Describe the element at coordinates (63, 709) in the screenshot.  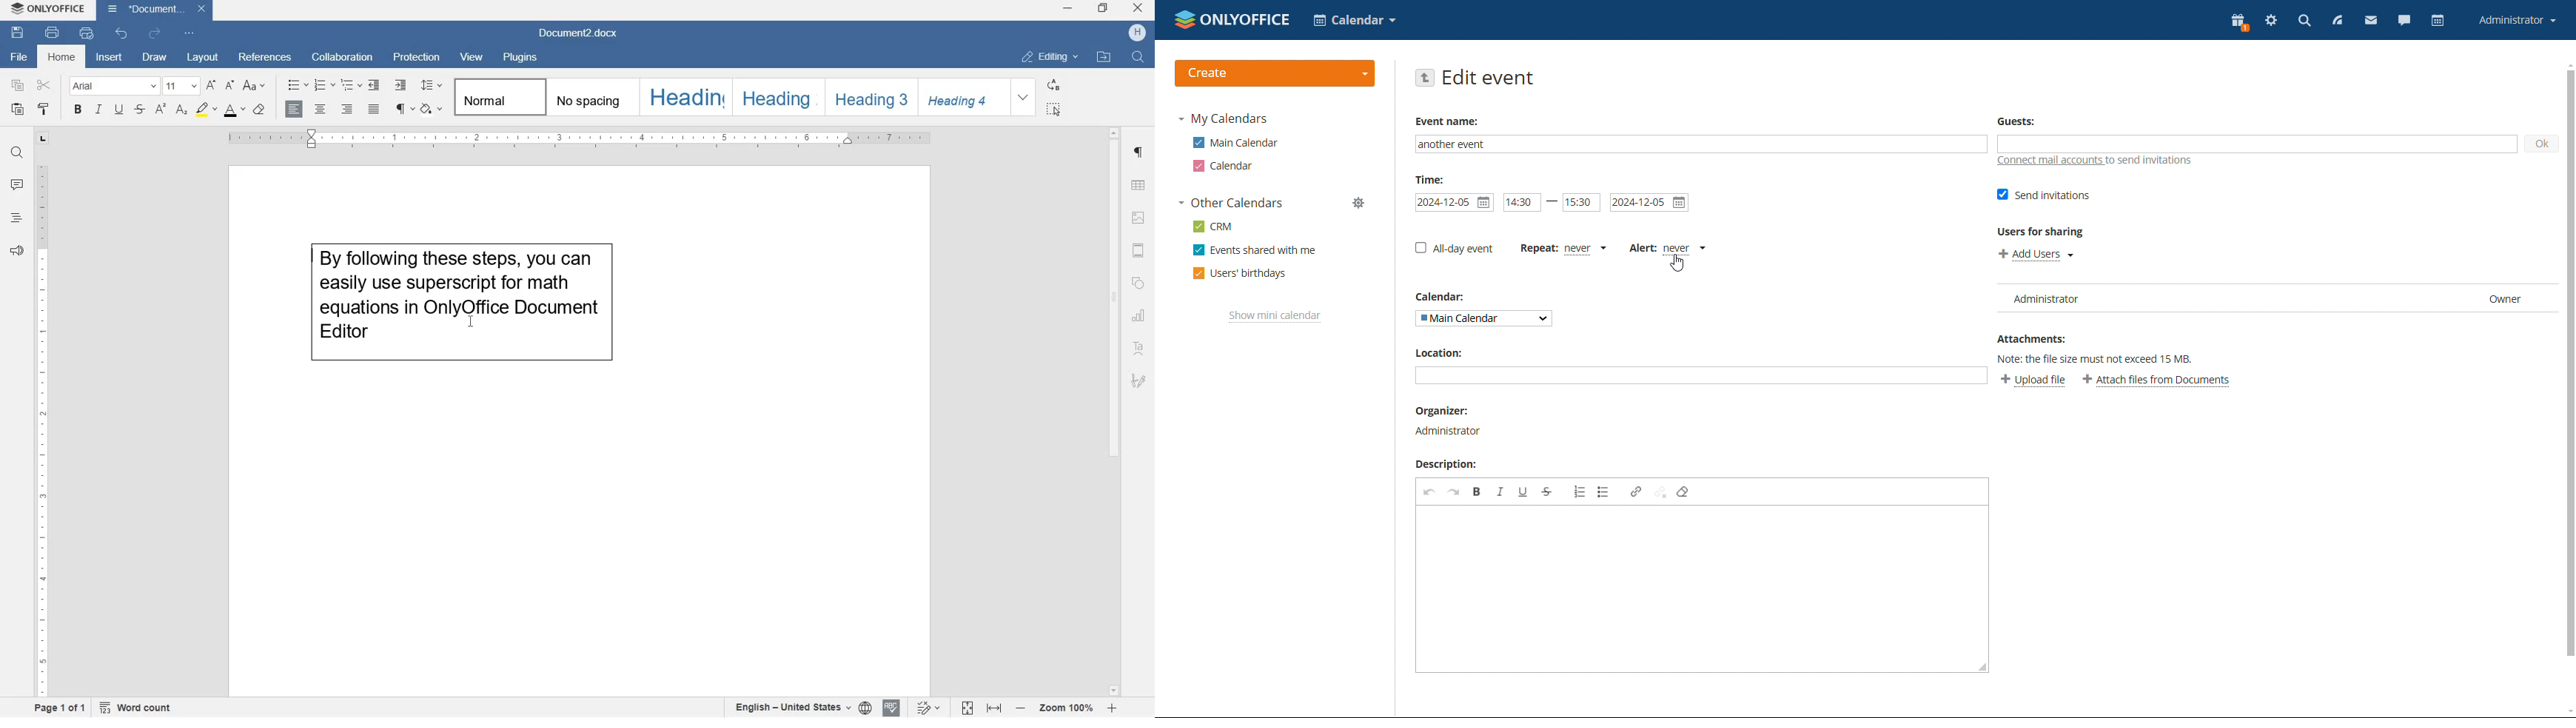
I see `page 1 of 1` at that location.